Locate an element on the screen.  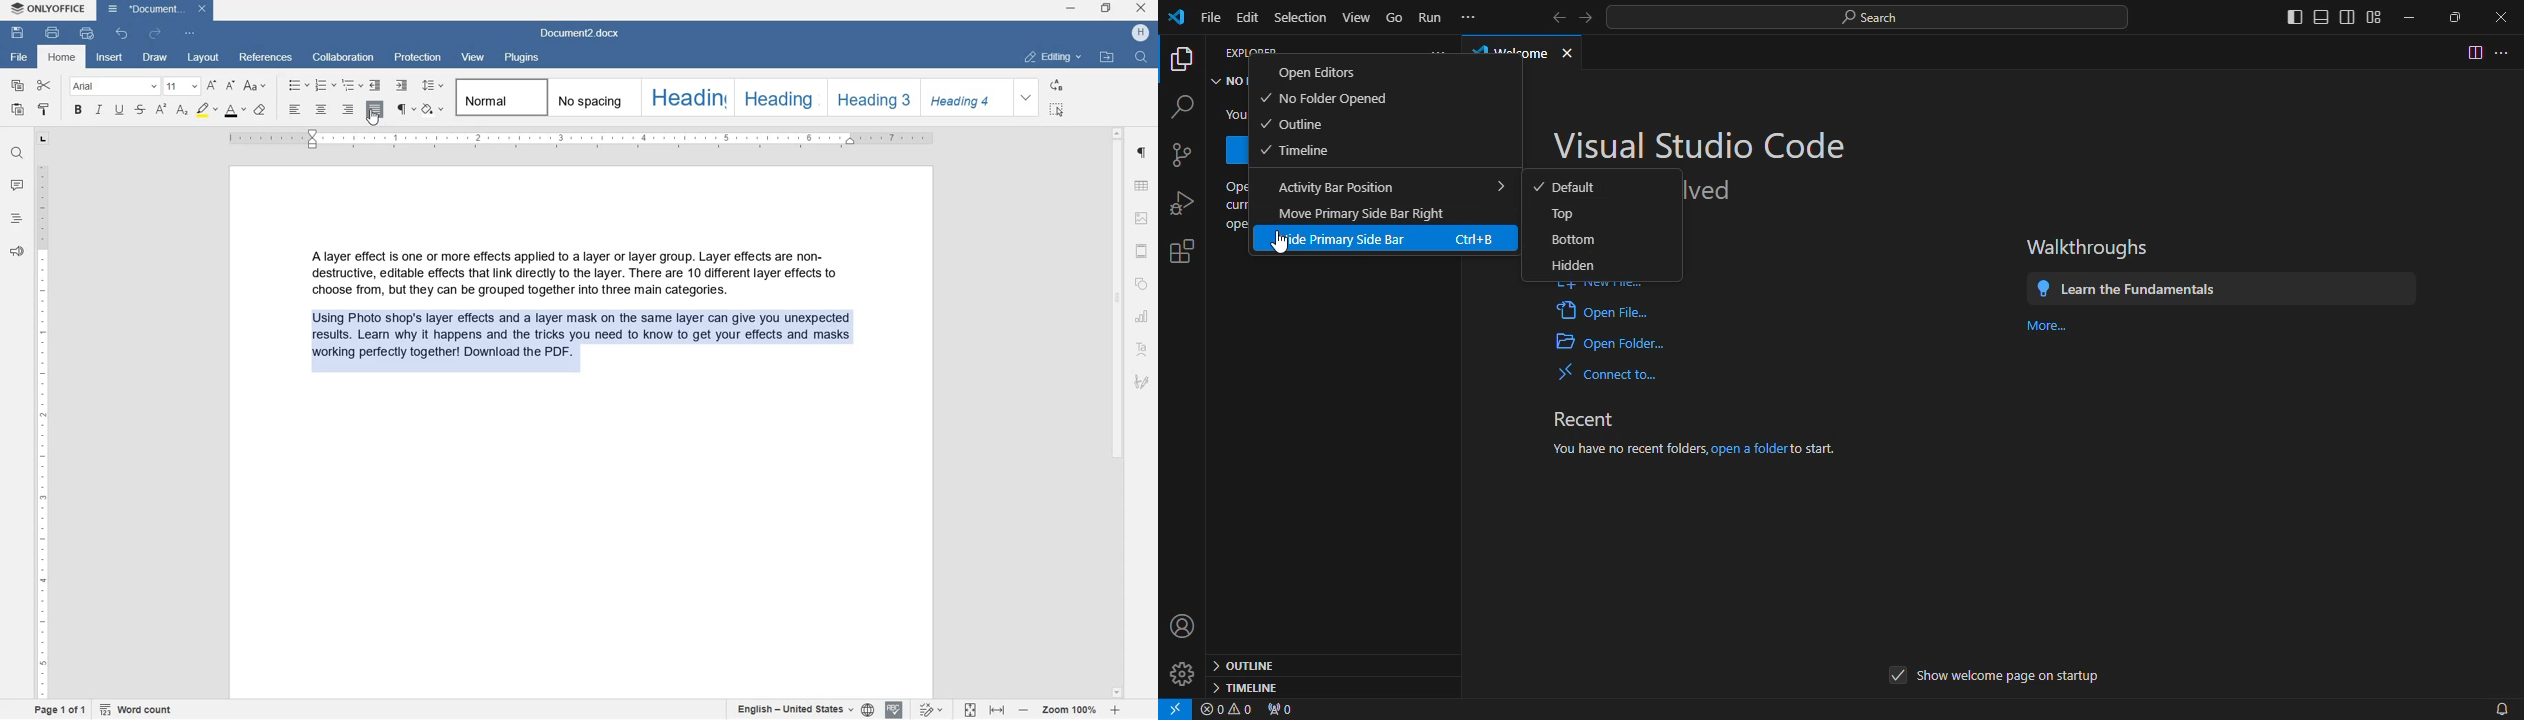
BOLD is located at coordinates (78, 110).